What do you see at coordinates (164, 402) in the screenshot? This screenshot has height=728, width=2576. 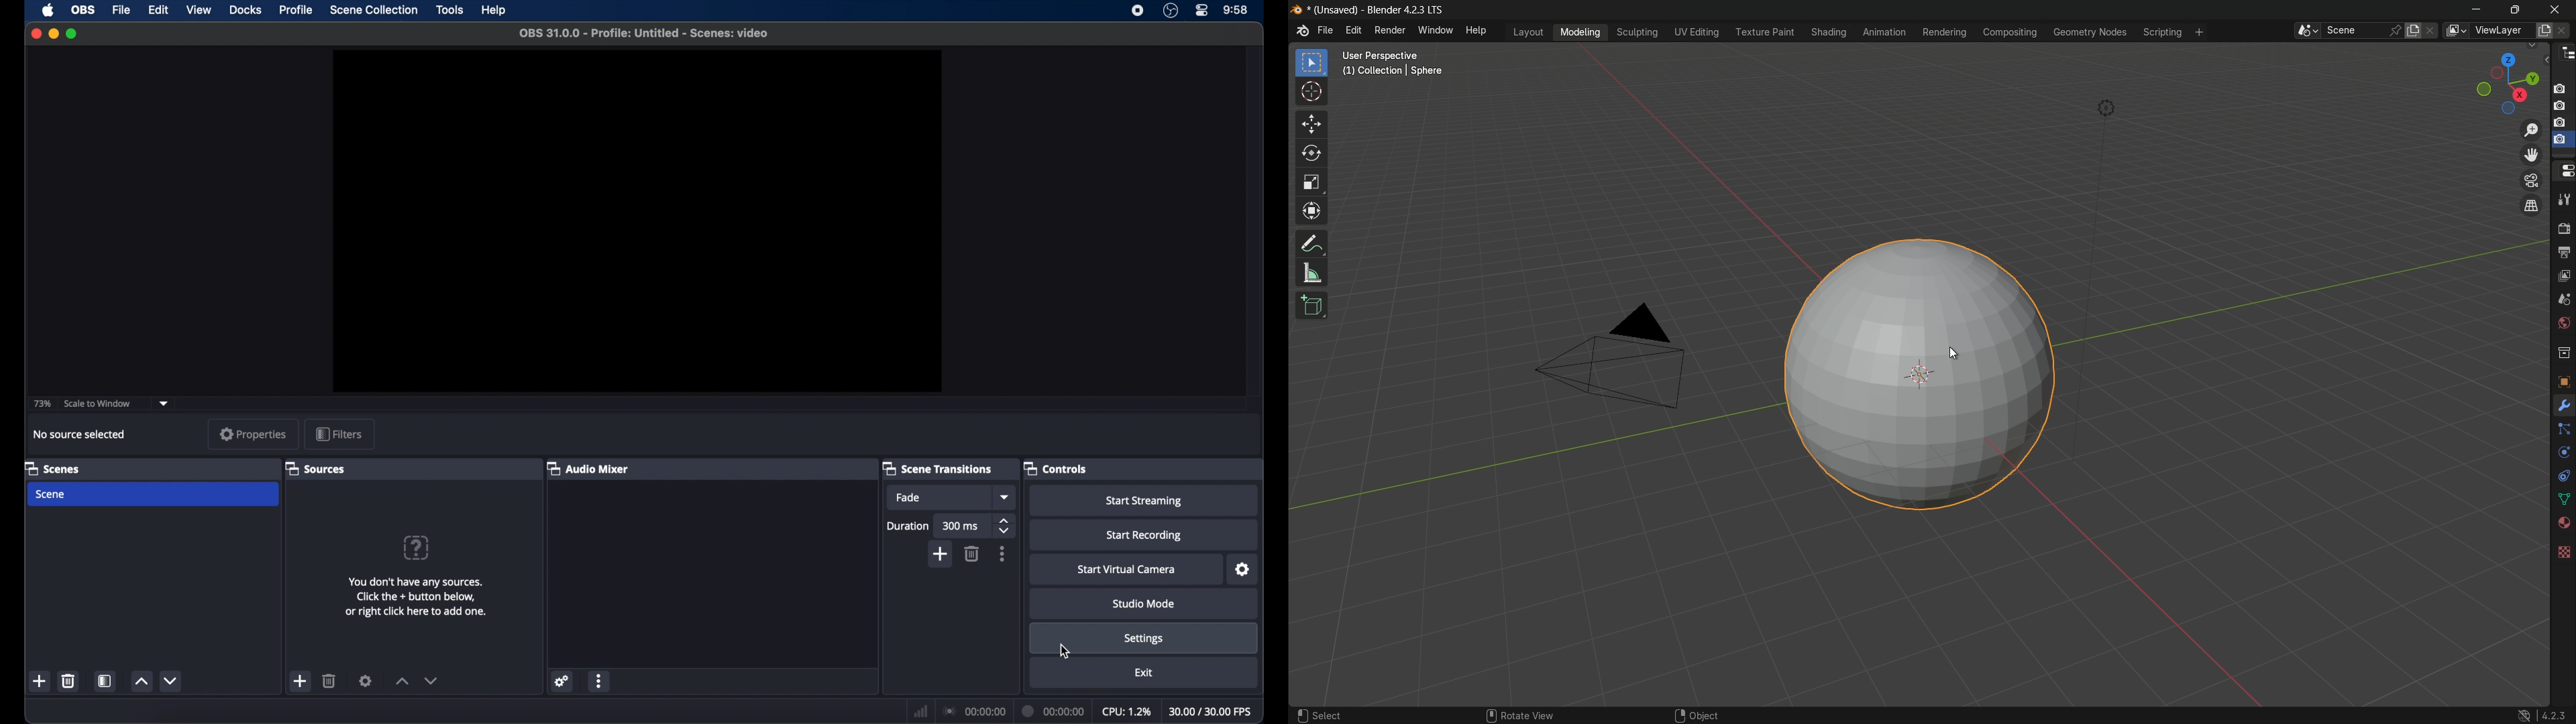 I see `dropdown` at bounding box center [164, 402].